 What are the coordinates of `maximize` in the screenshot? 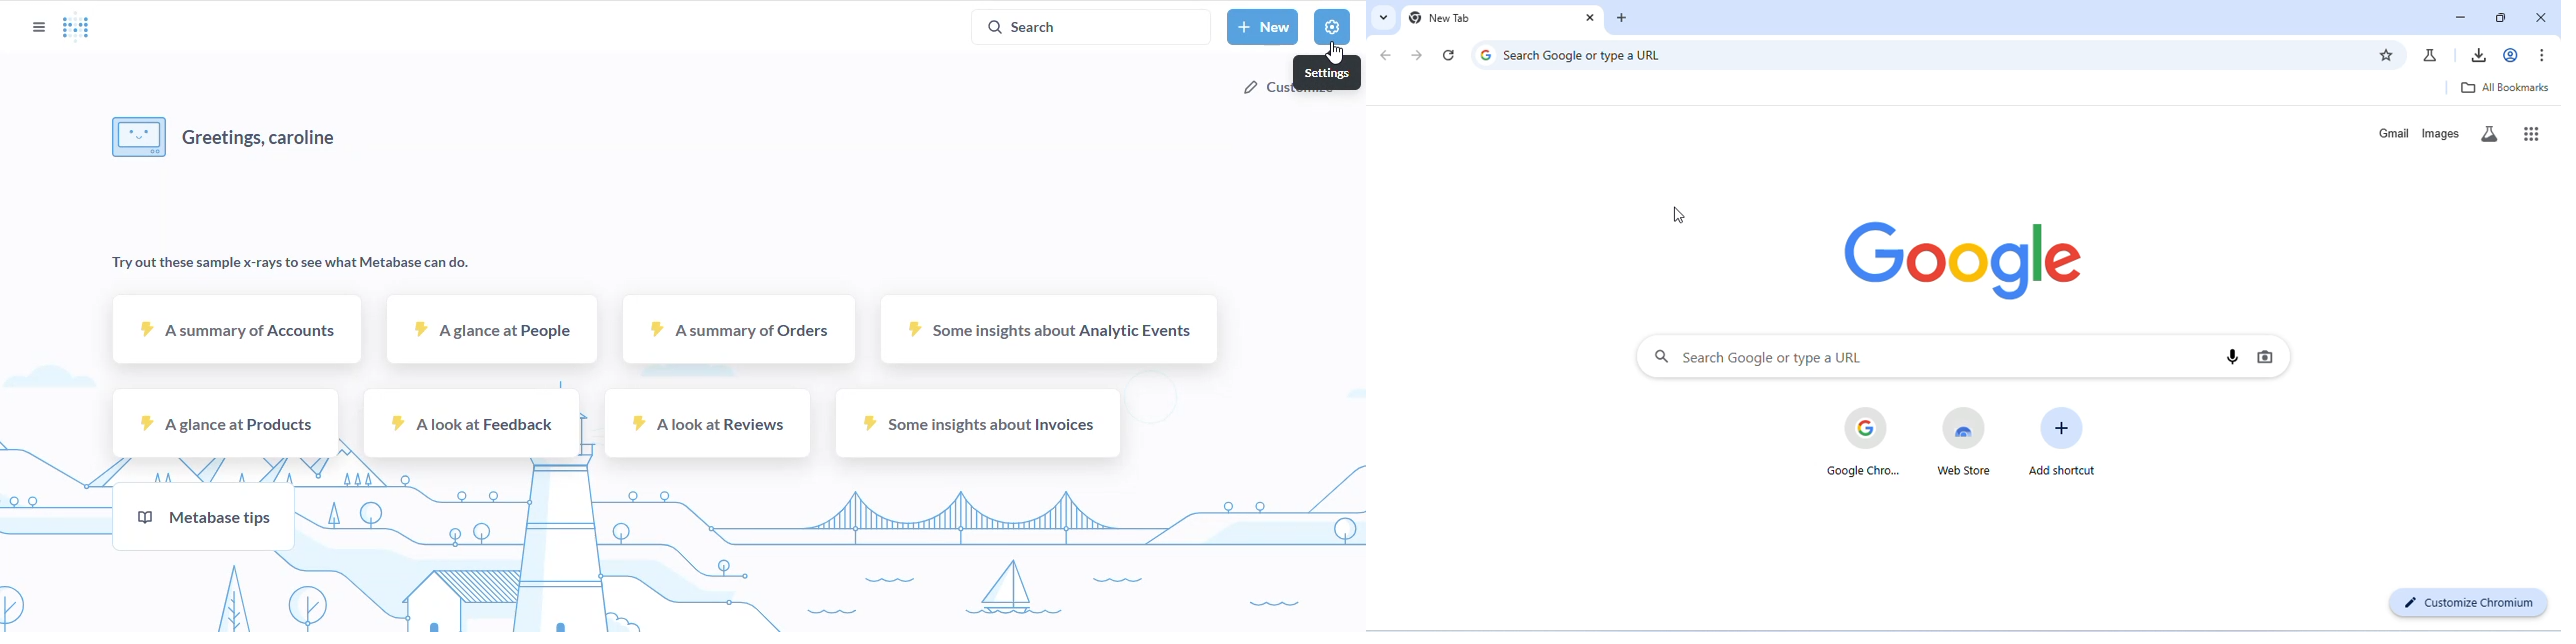 It's located at (2501, 18).